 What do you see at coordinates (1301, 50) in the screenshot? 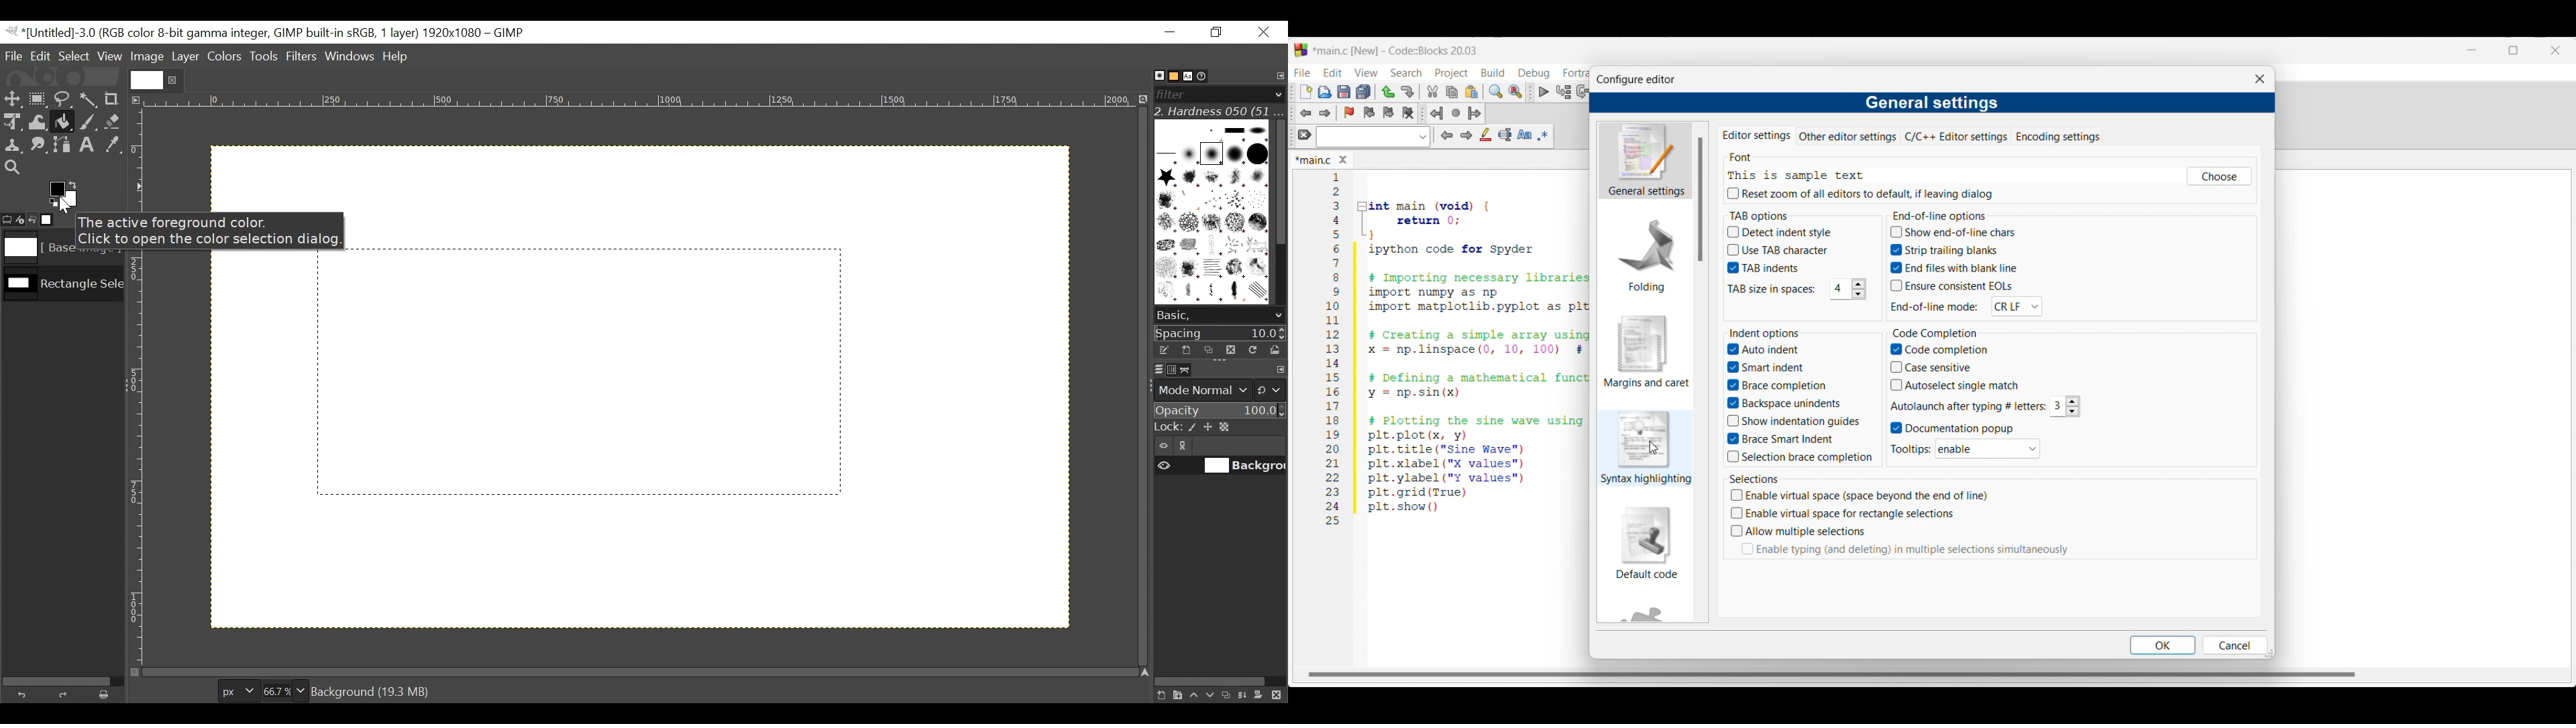
I see `codeblock logo` at bounding box center [1301, 50].